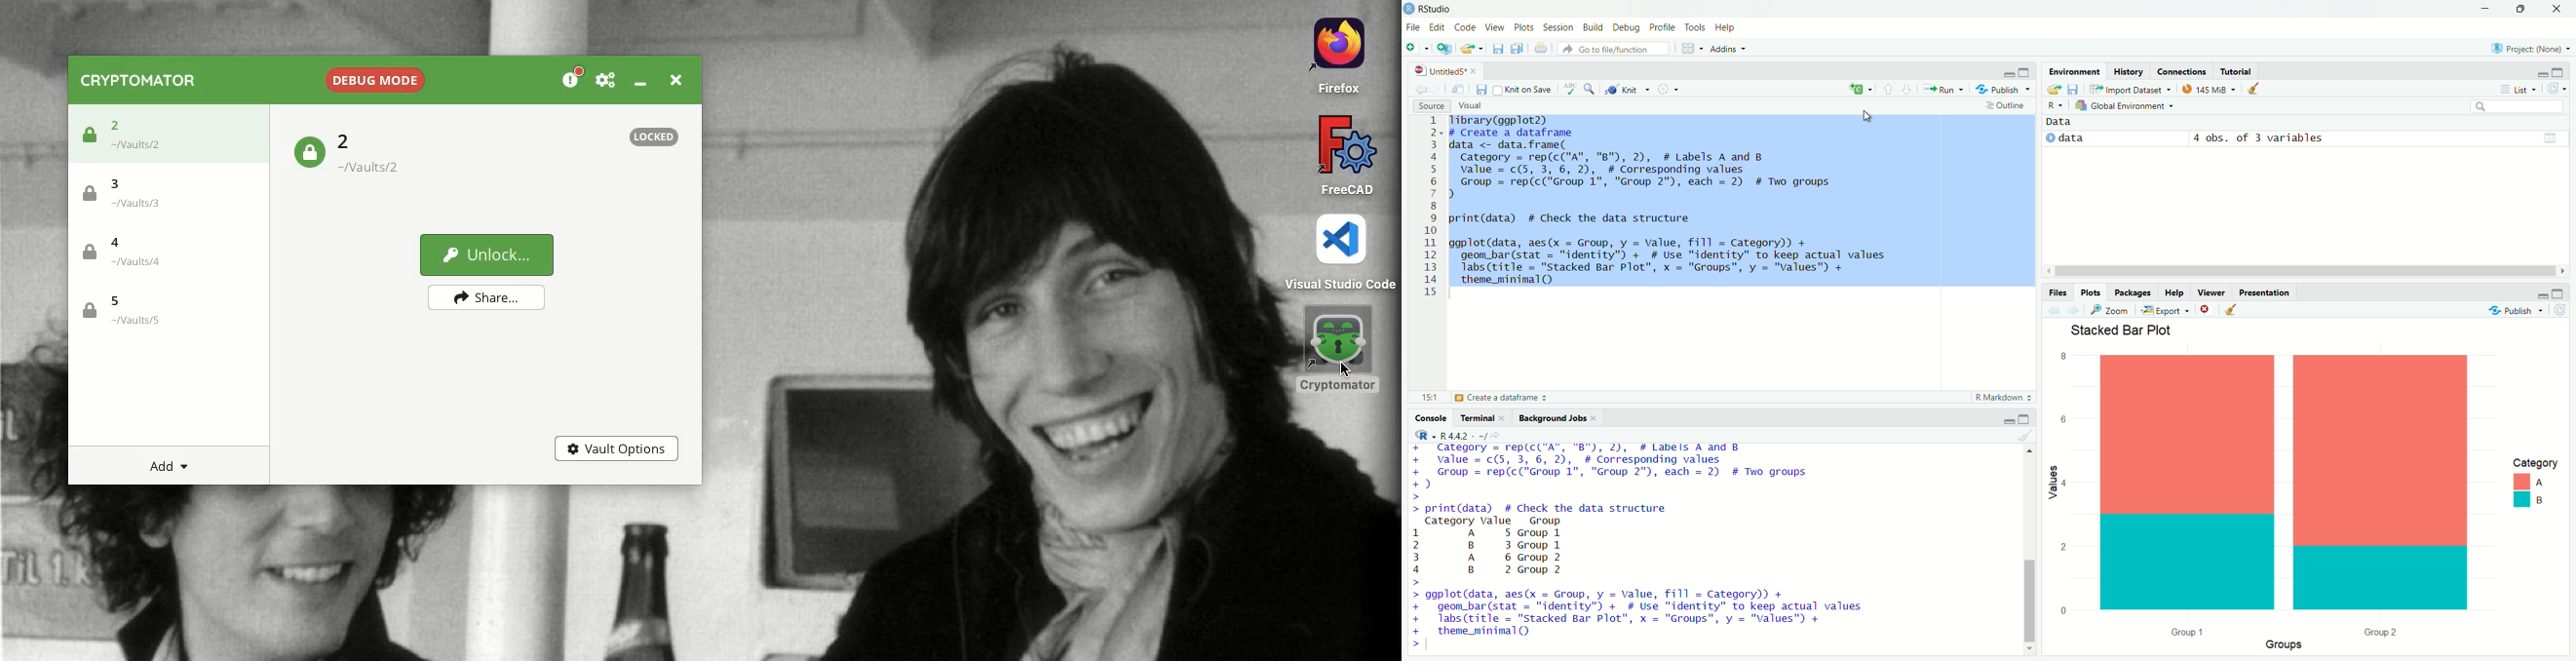 The width and height of the screenshot is (2576, 672). What do you see at coordinates (2562, 309) in the screenshot?
I see `Refresh current plot` at bounding box center [2562, 309].